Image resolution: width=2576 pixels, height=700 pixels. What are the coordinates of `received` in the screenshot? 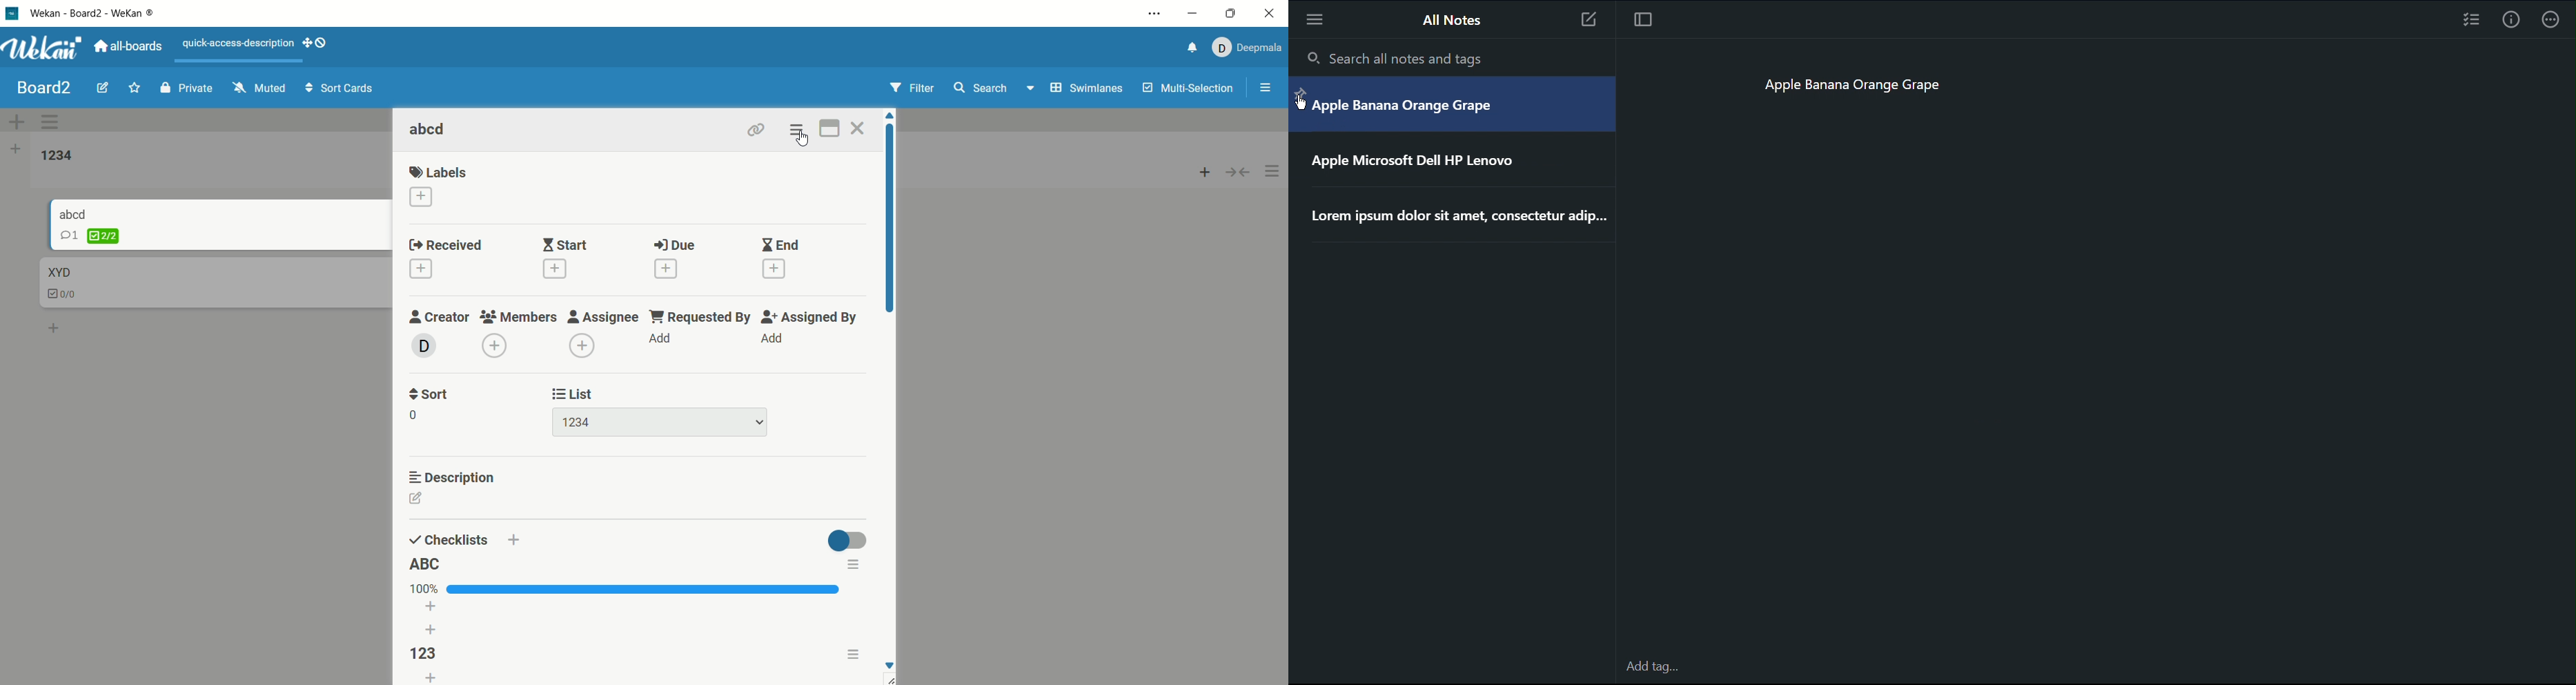 It's located at (444, 261).